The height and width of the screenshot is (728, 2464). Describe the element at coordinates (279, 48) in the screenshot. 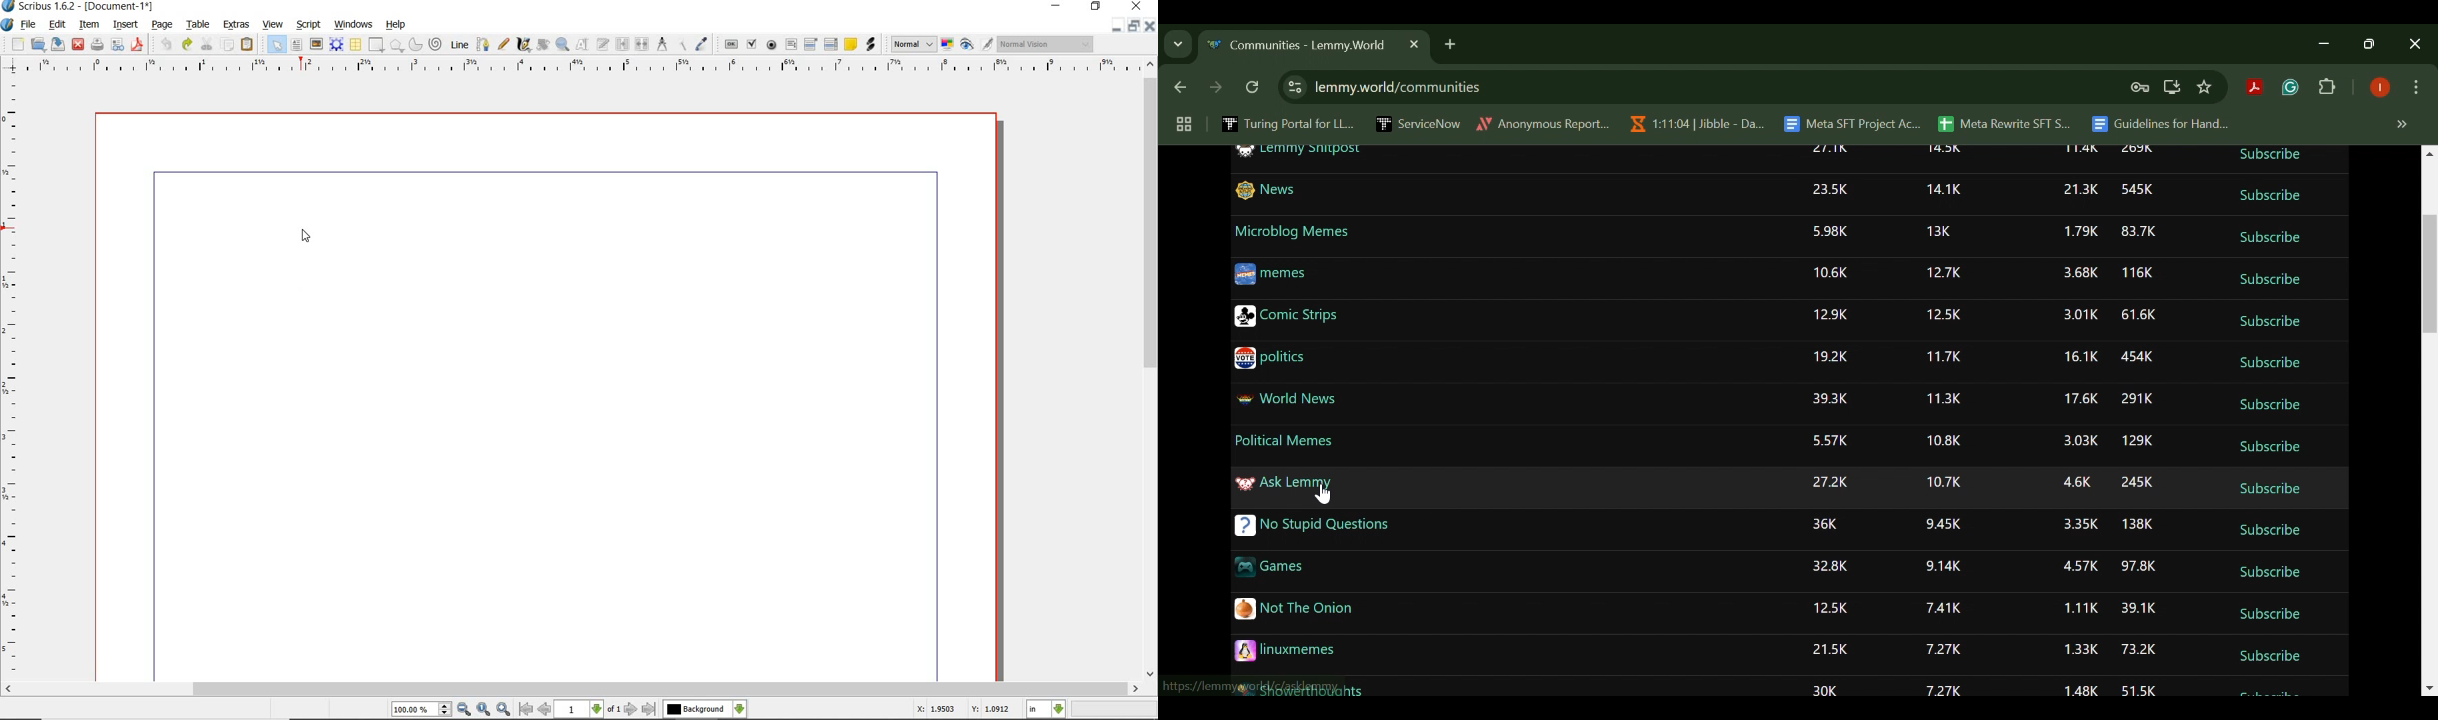

I see `select` at that location.